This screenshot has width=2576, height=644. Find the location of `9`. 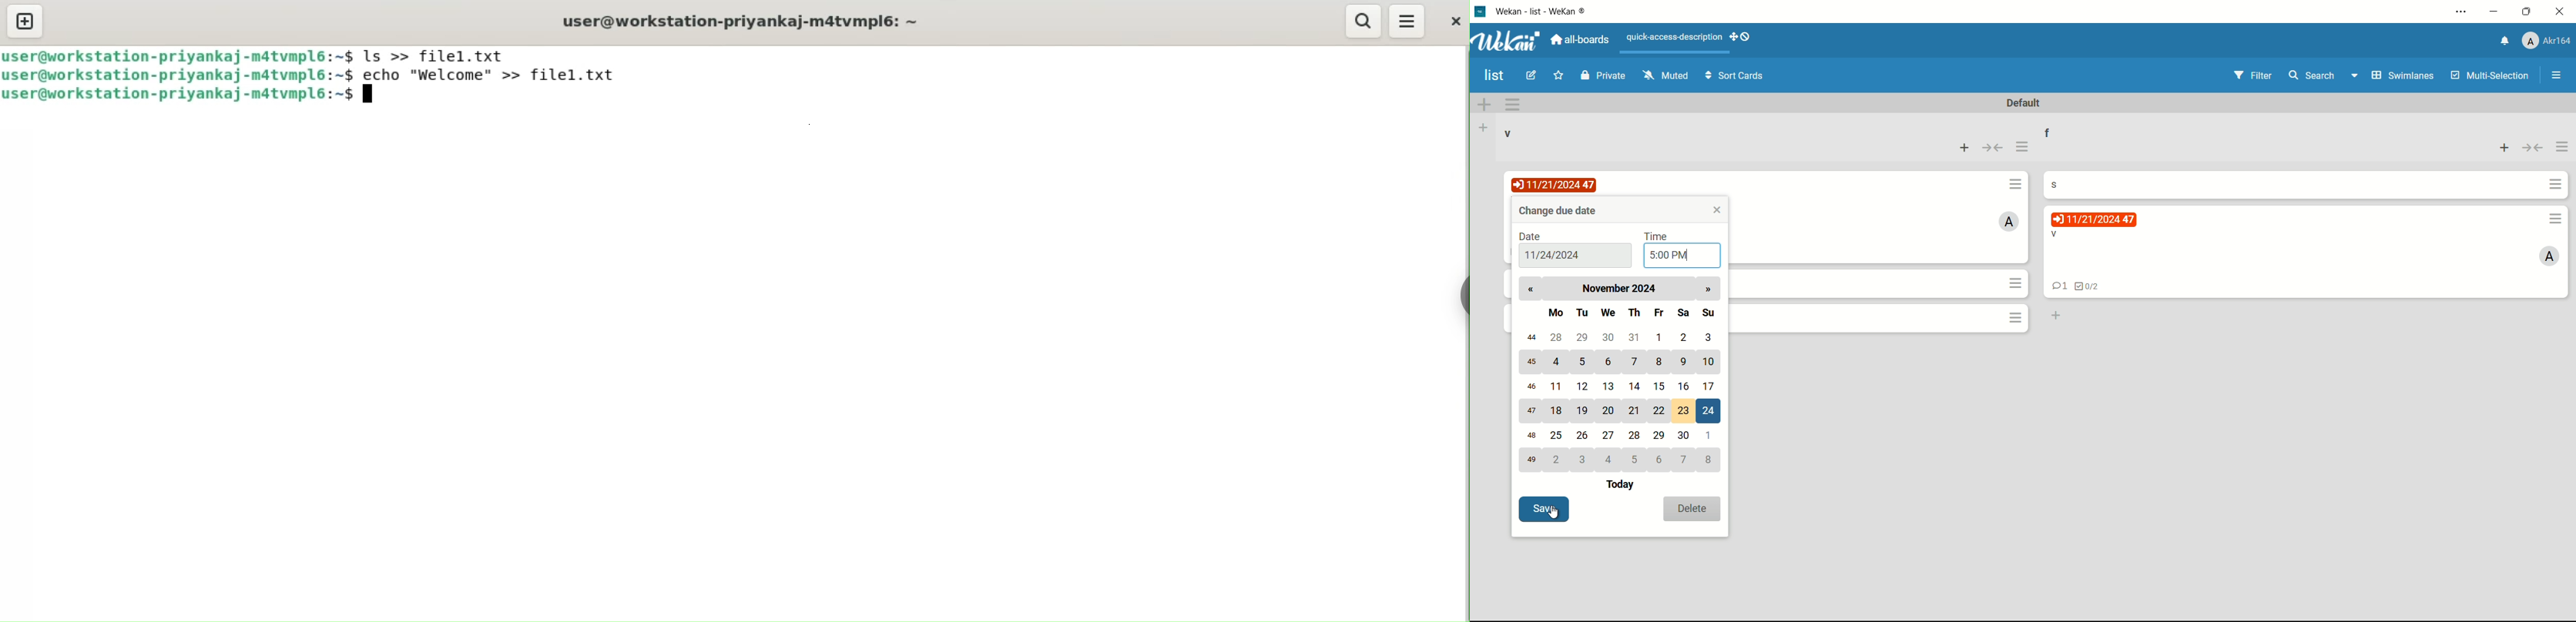

9 is located at coordinates (1682, 361).